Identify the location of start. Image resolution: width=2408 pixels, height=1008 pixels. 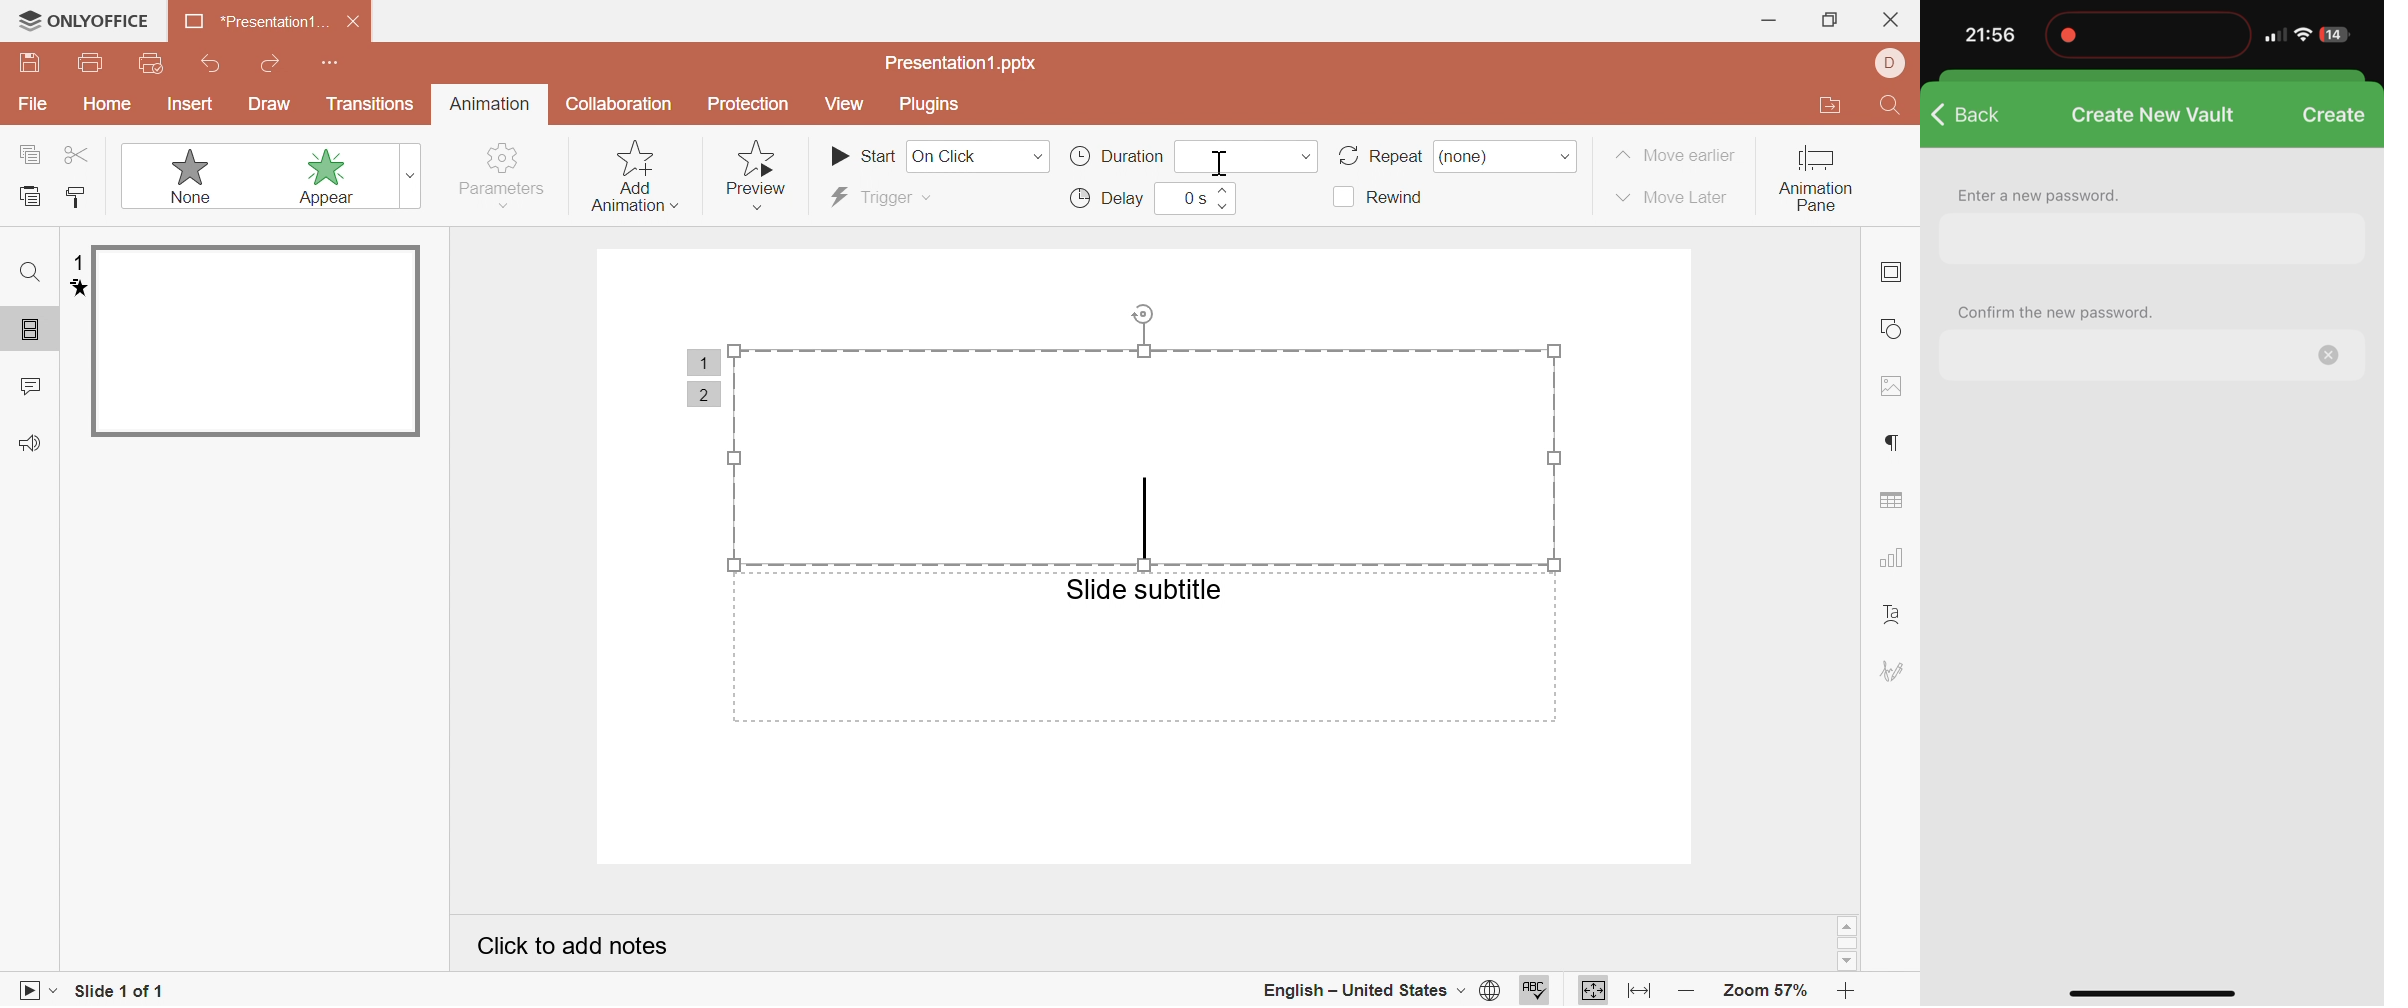
(863, 154).